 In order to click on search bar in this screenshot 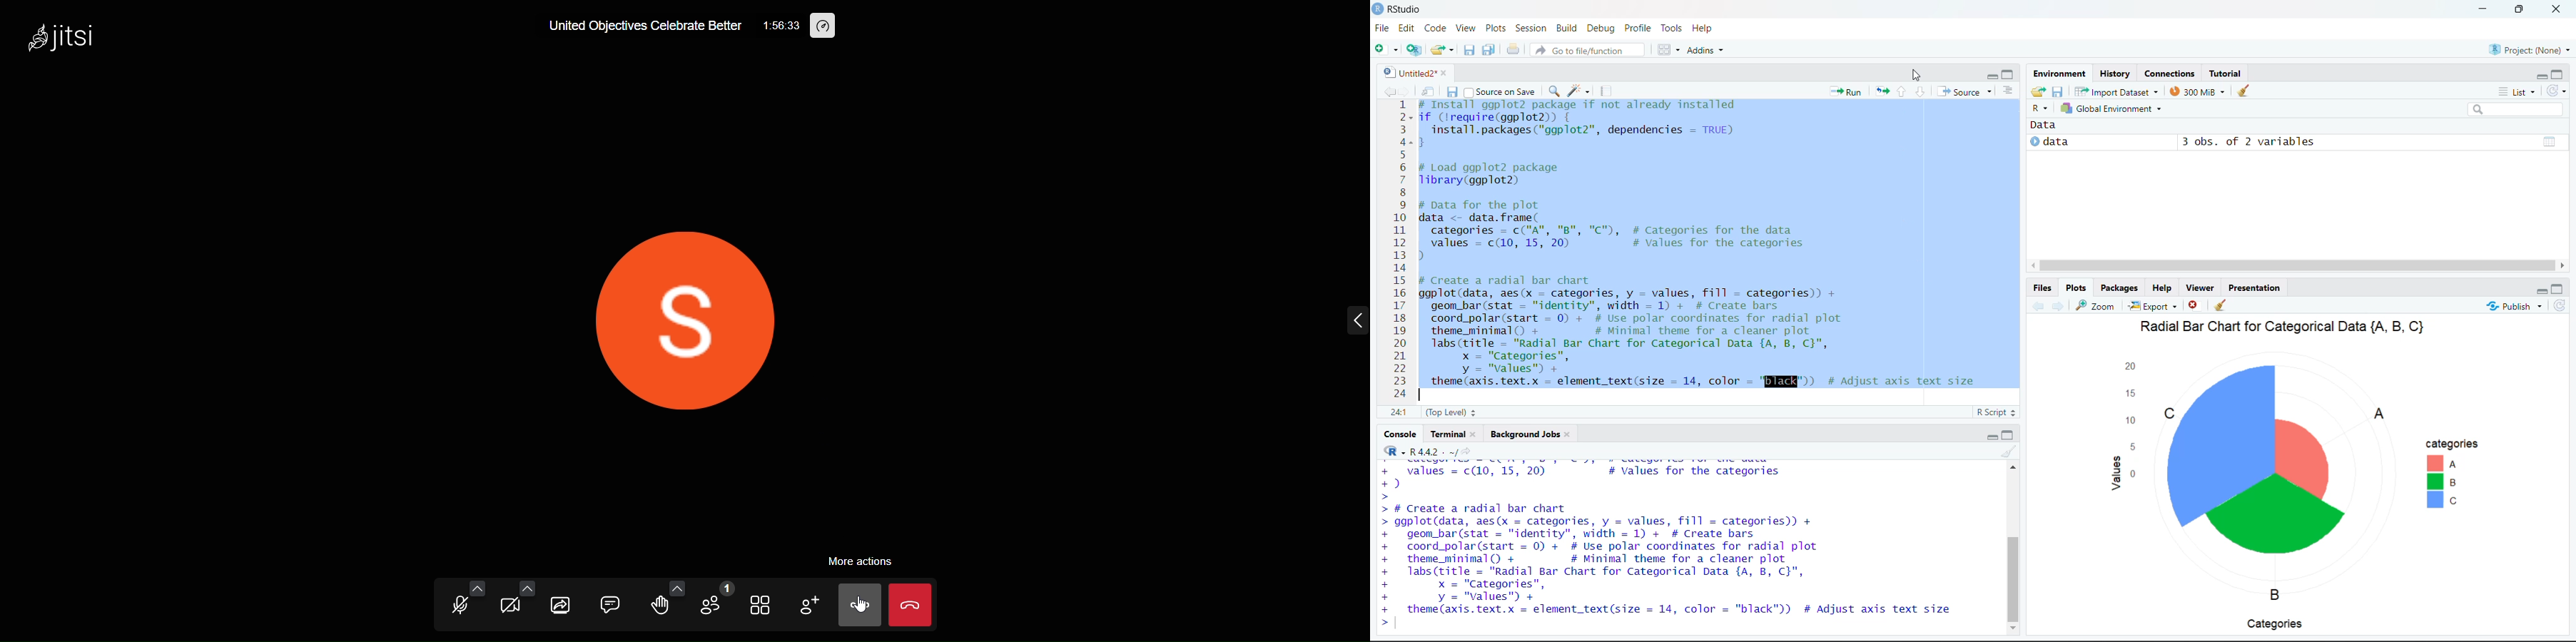, I will do `click(2515, 109)`.